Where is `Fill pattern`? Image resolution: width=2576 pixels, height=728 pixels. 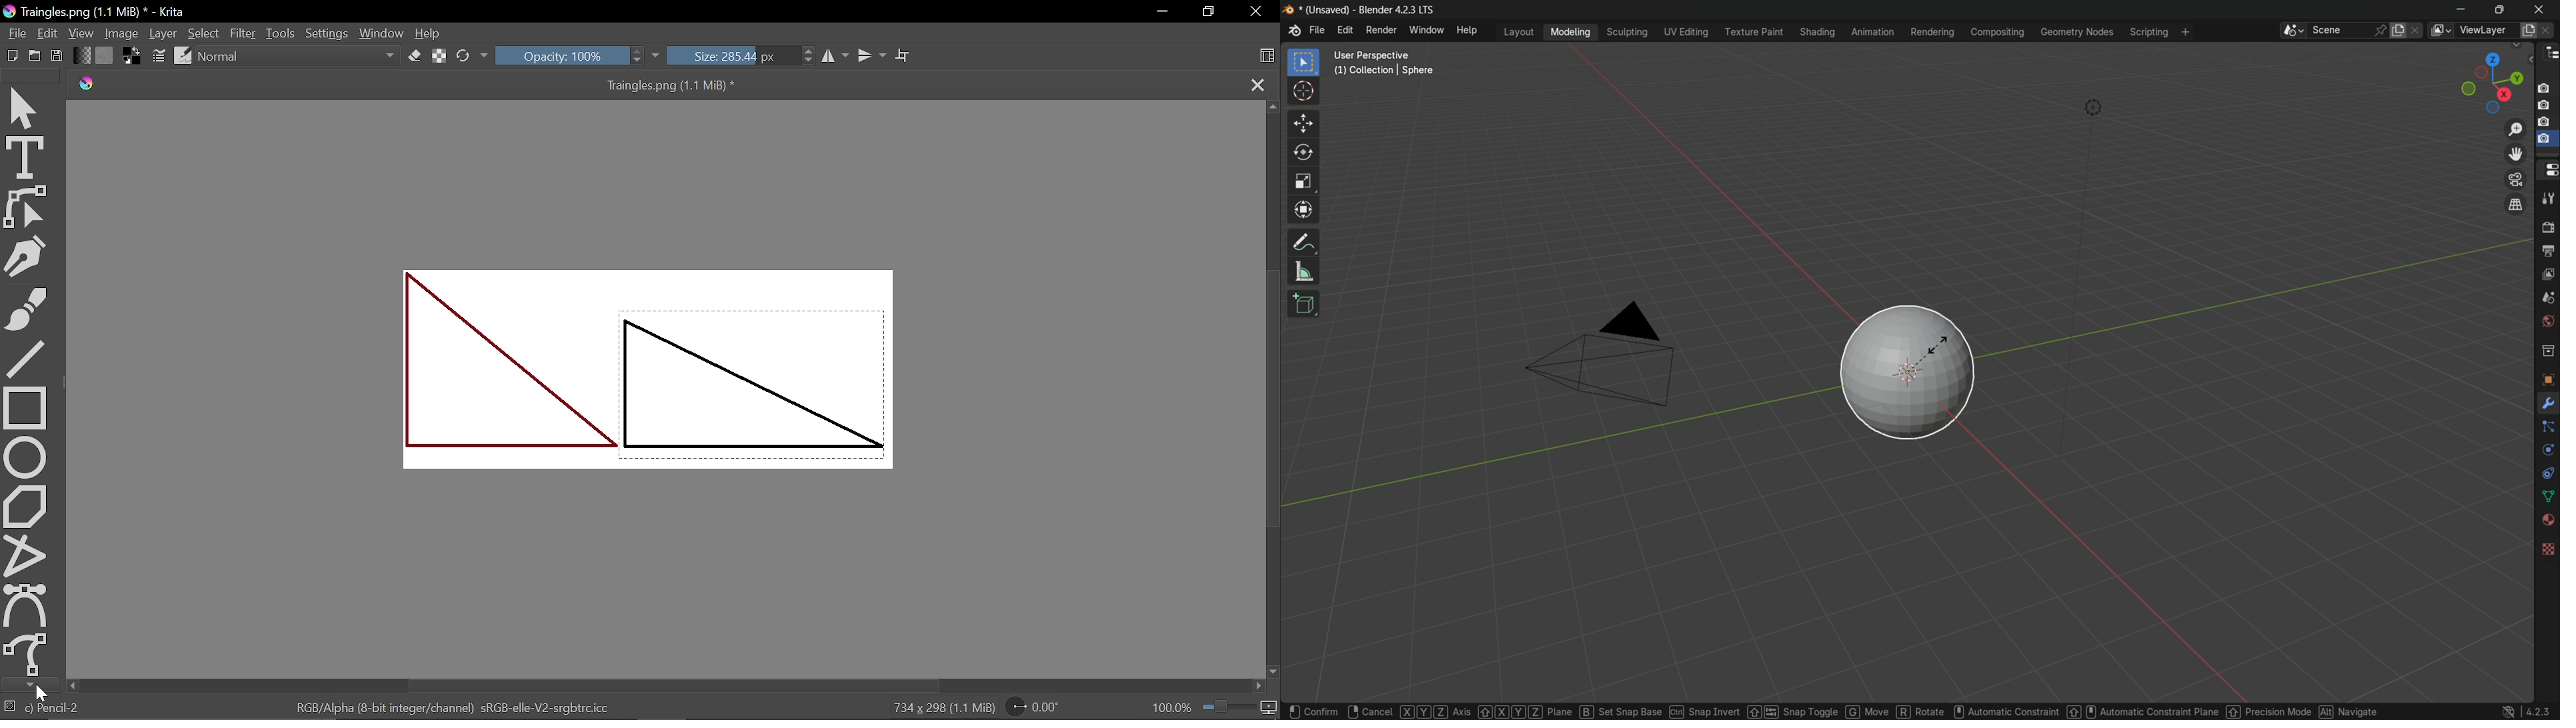
Fill pattern is located at coordinates (105, 56).